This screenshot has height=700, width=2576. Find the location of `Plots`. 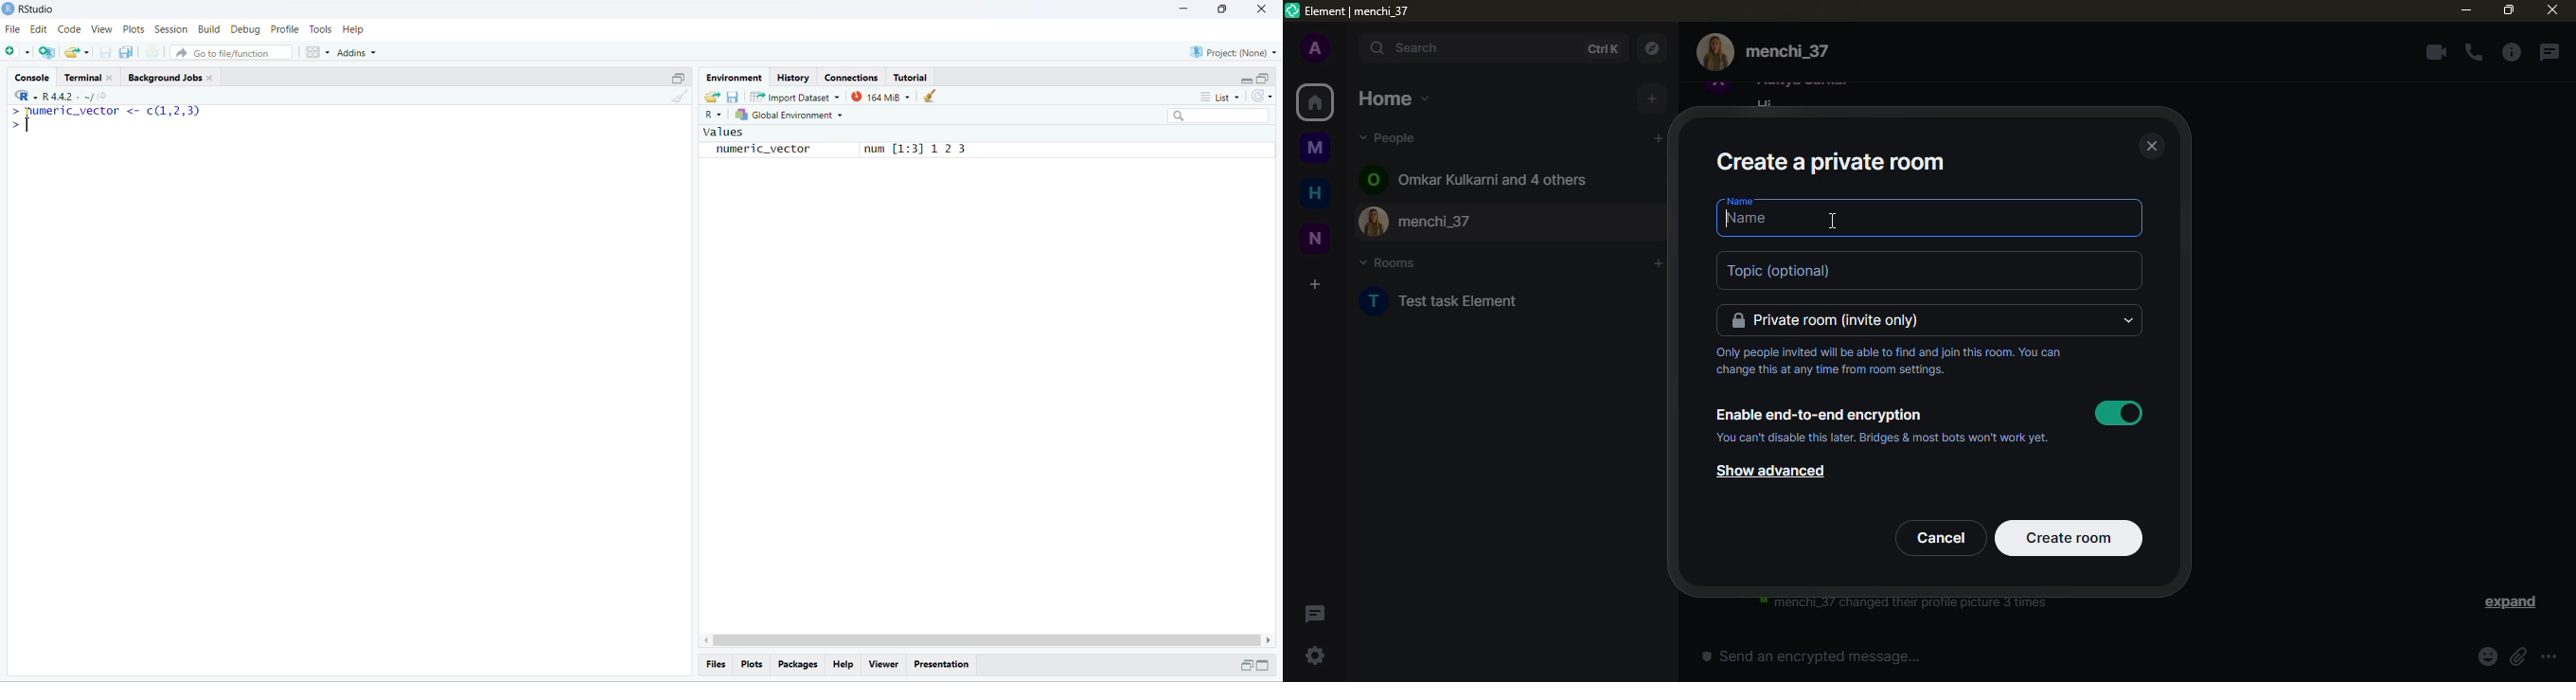

Plots is located at coordinates (750, 663).